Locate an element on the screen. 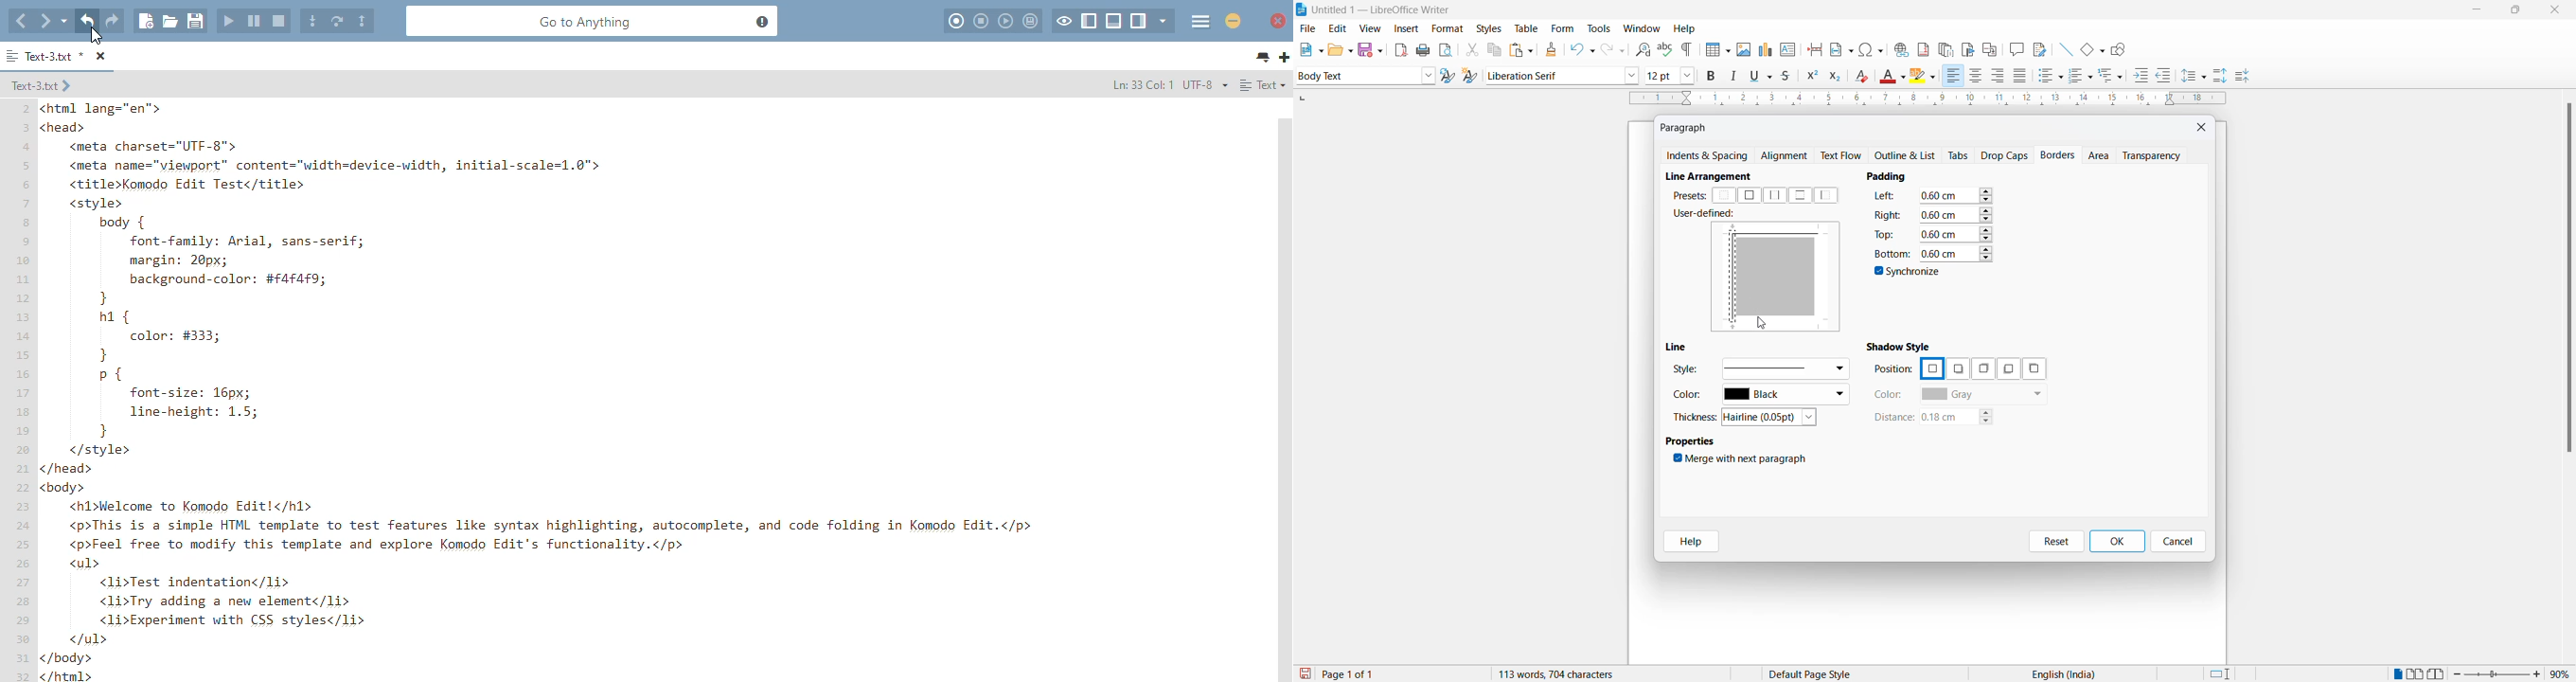 Image resolution: width=2576 pixels, height=700 pixels. all sides is located at coordinates (1749, 195).